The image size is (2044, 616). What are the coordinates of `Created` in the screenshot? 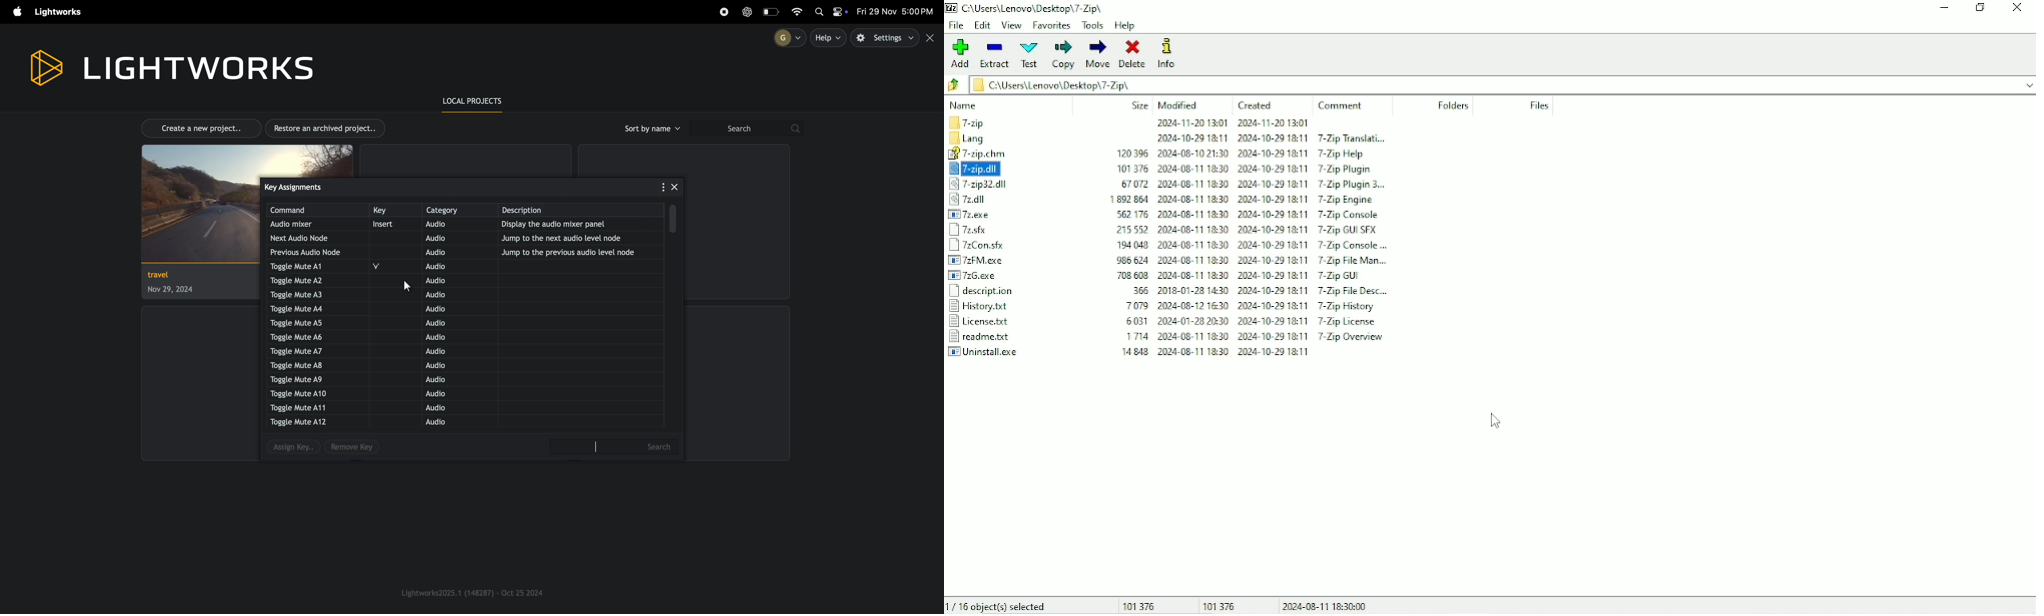 It's located at (1255, 106).